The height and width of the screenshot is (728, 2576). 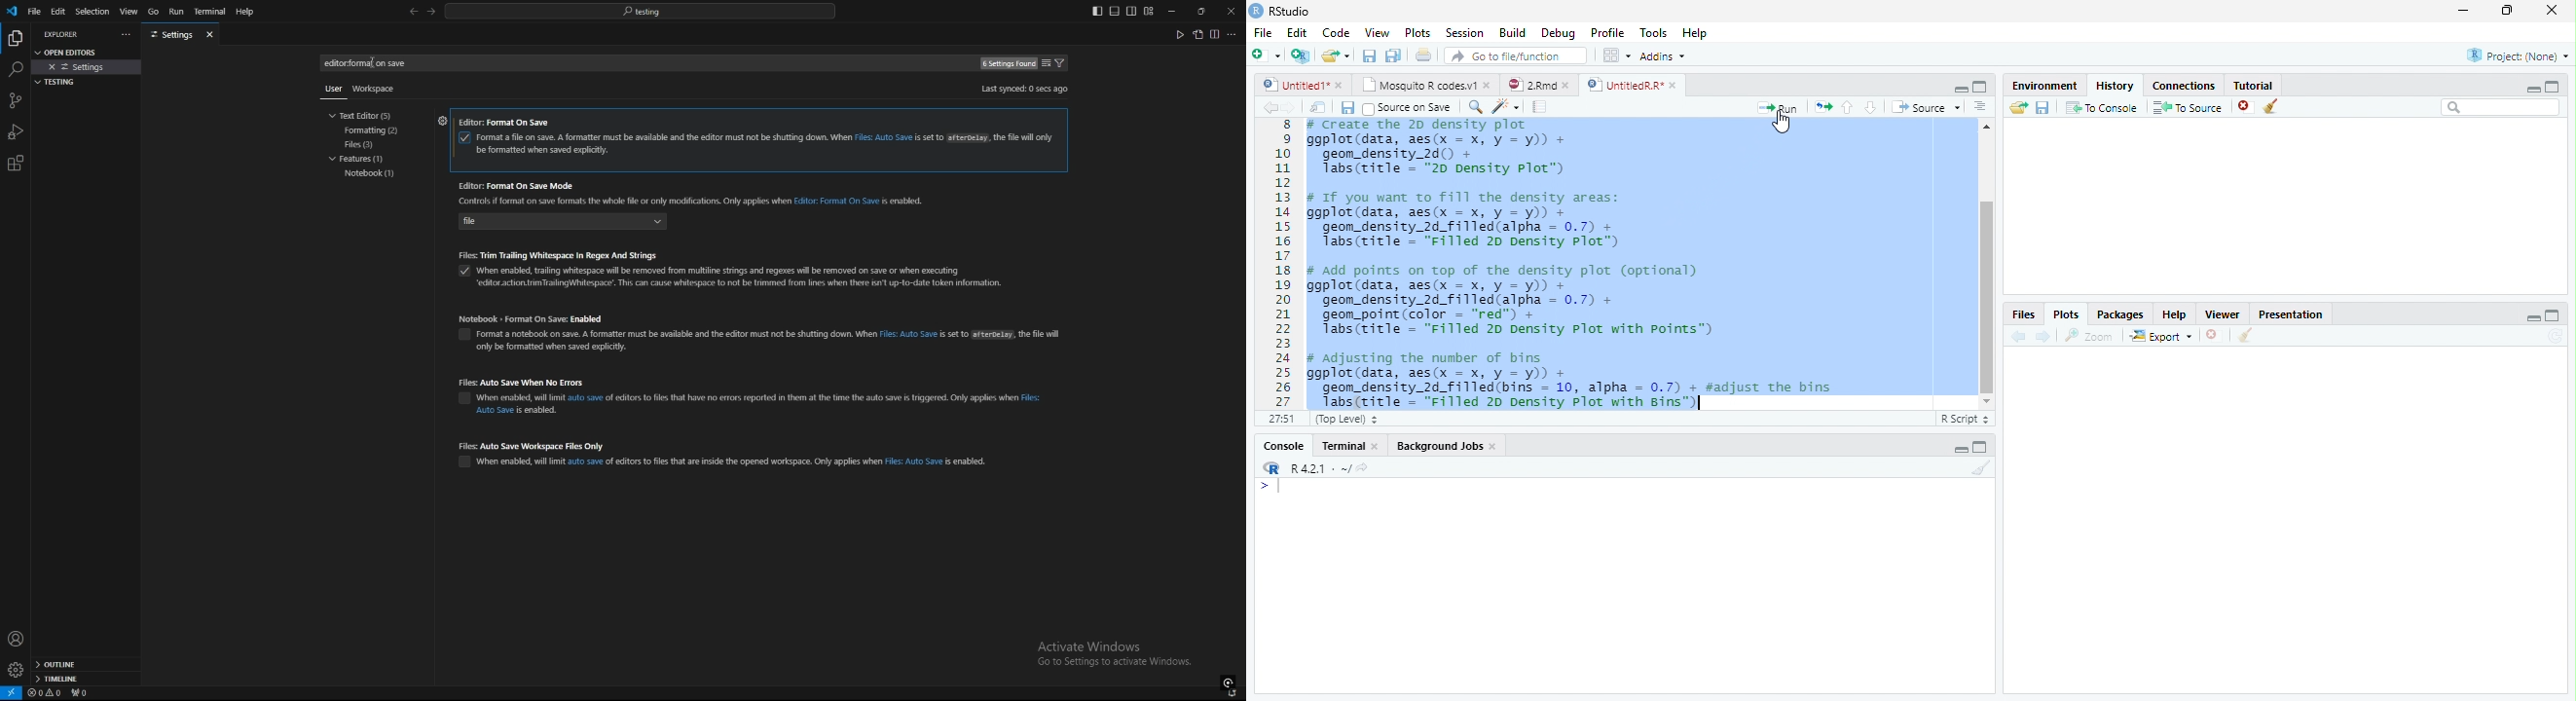 What do you see at coordinates (2501, 107) in the screenshot?
I see `Search` at bounding box center [2501, 107].